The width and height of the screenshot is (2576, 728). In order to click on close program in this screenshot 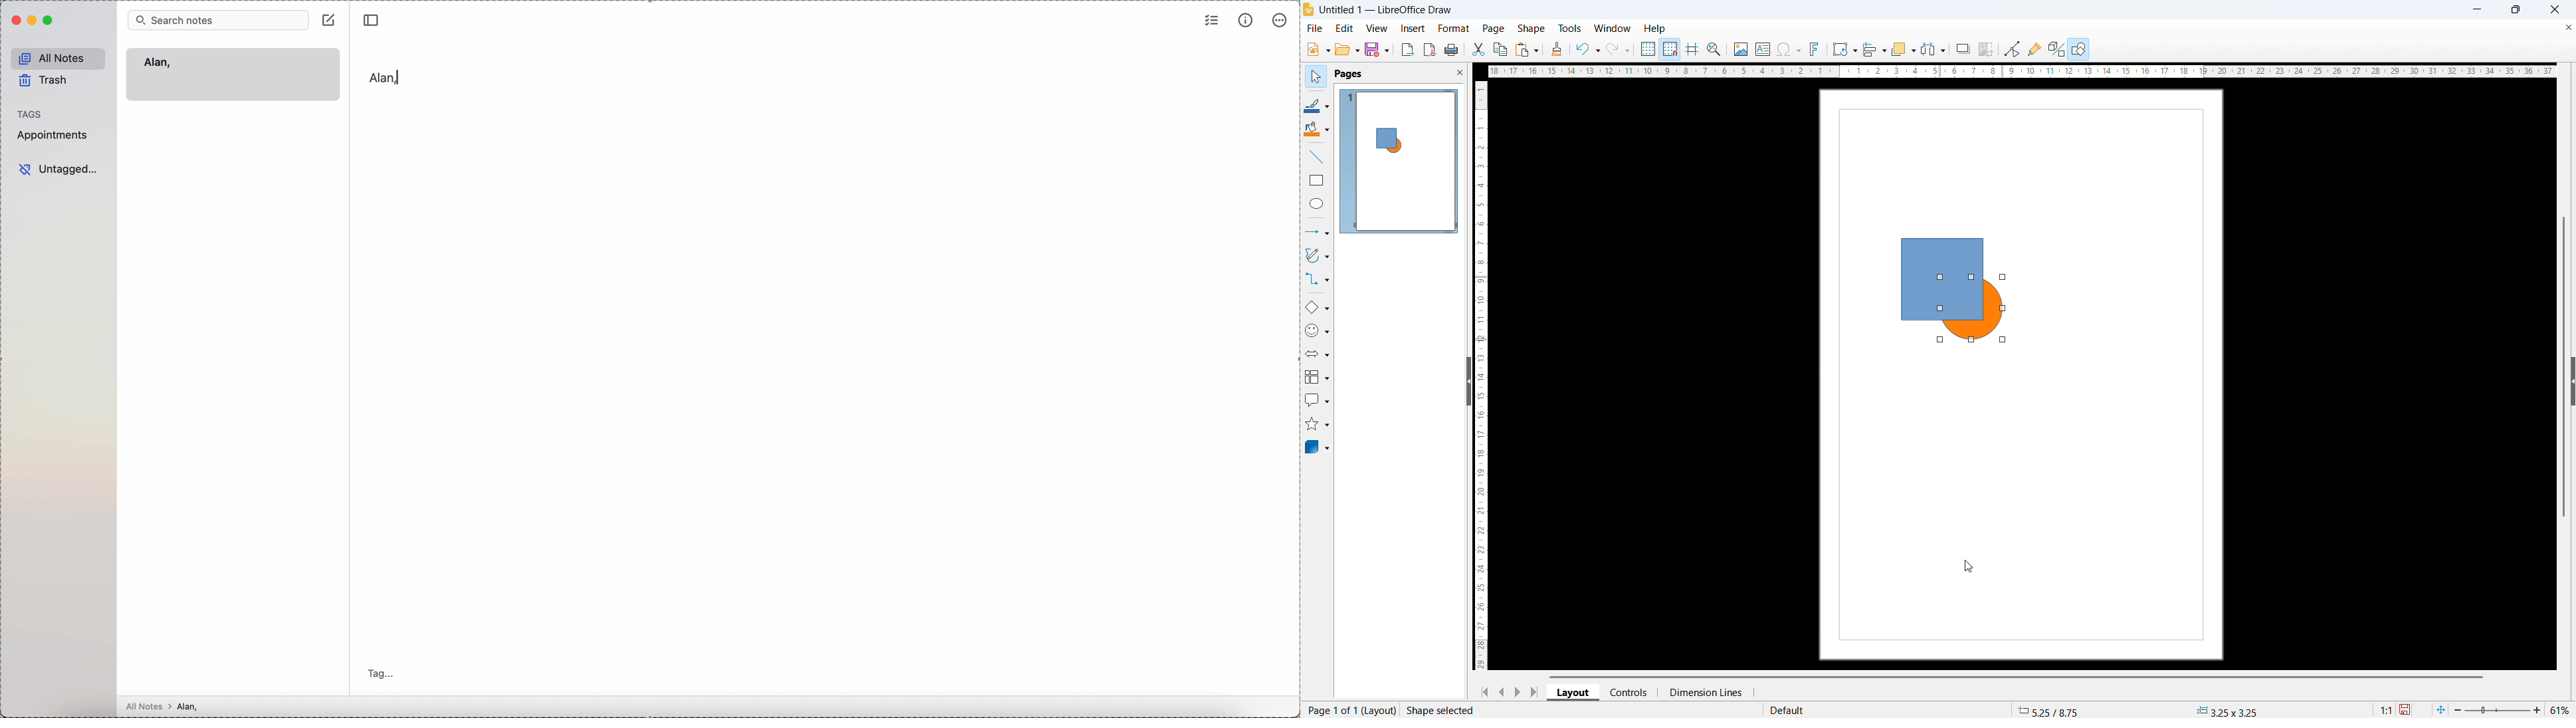, I will do `click(15, 21)`.